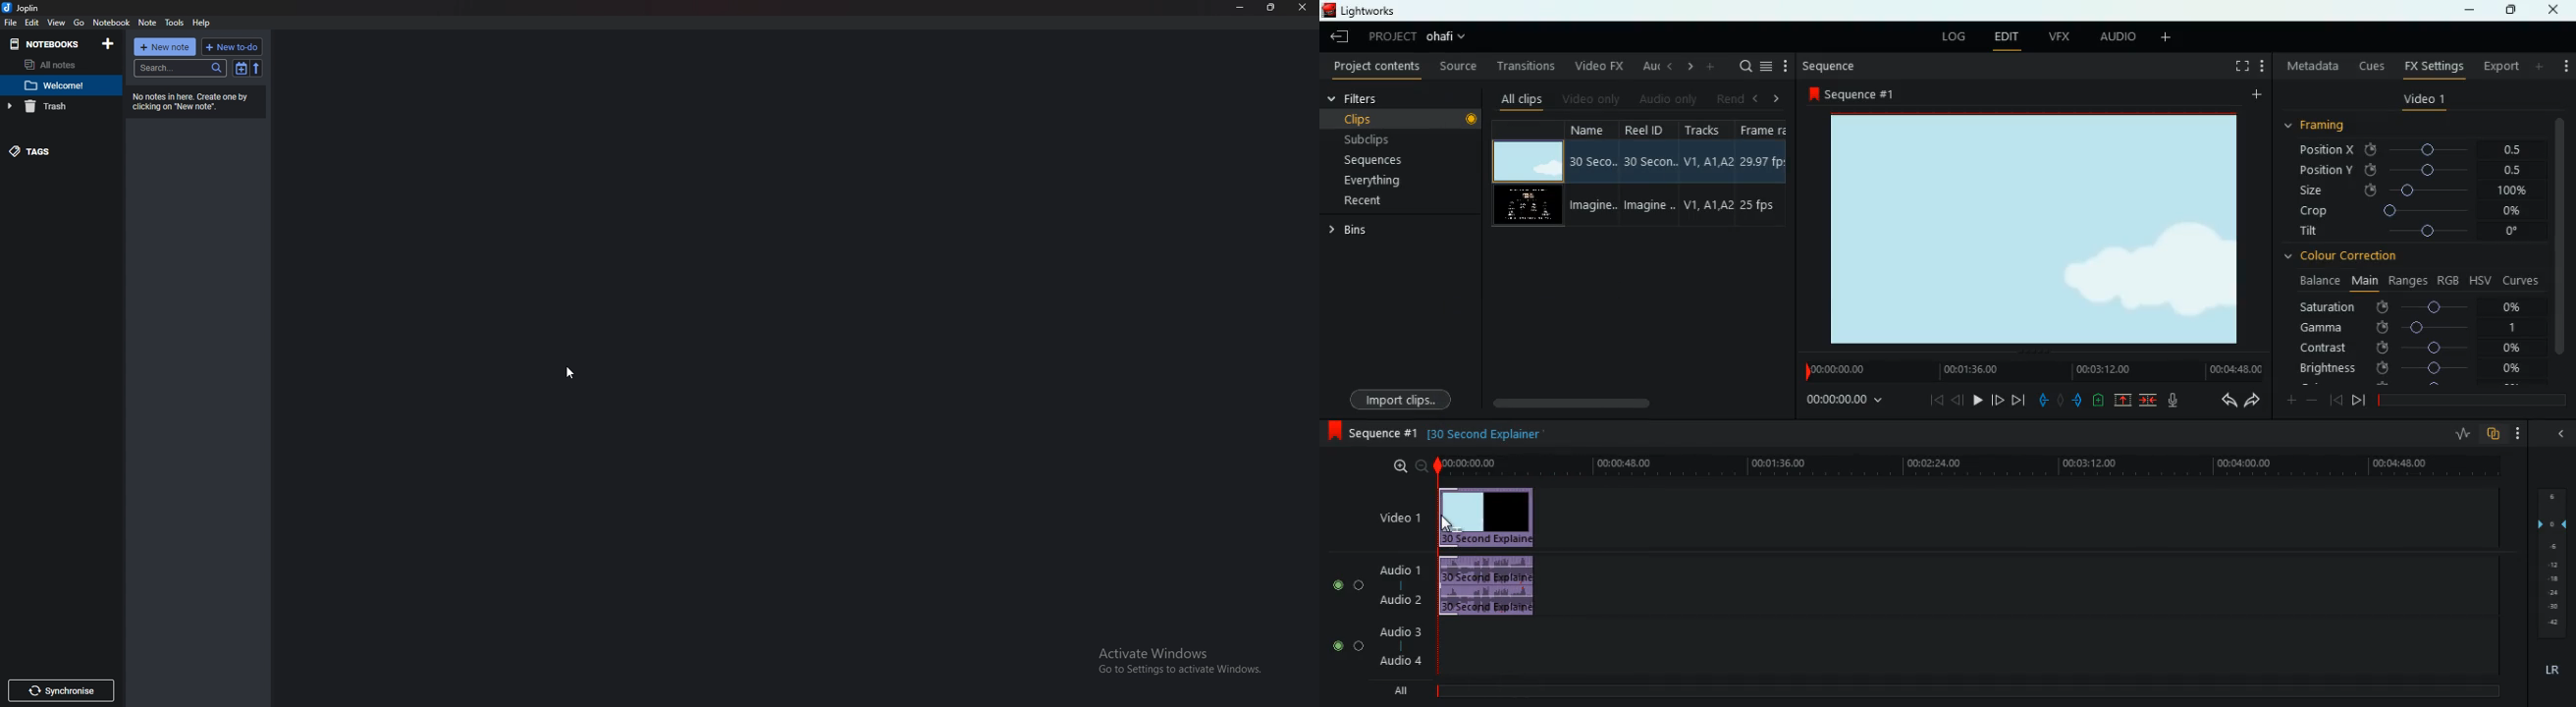 The width and height of the screenshot is (2576, 728). I want to click on log, so click(1950, 39).